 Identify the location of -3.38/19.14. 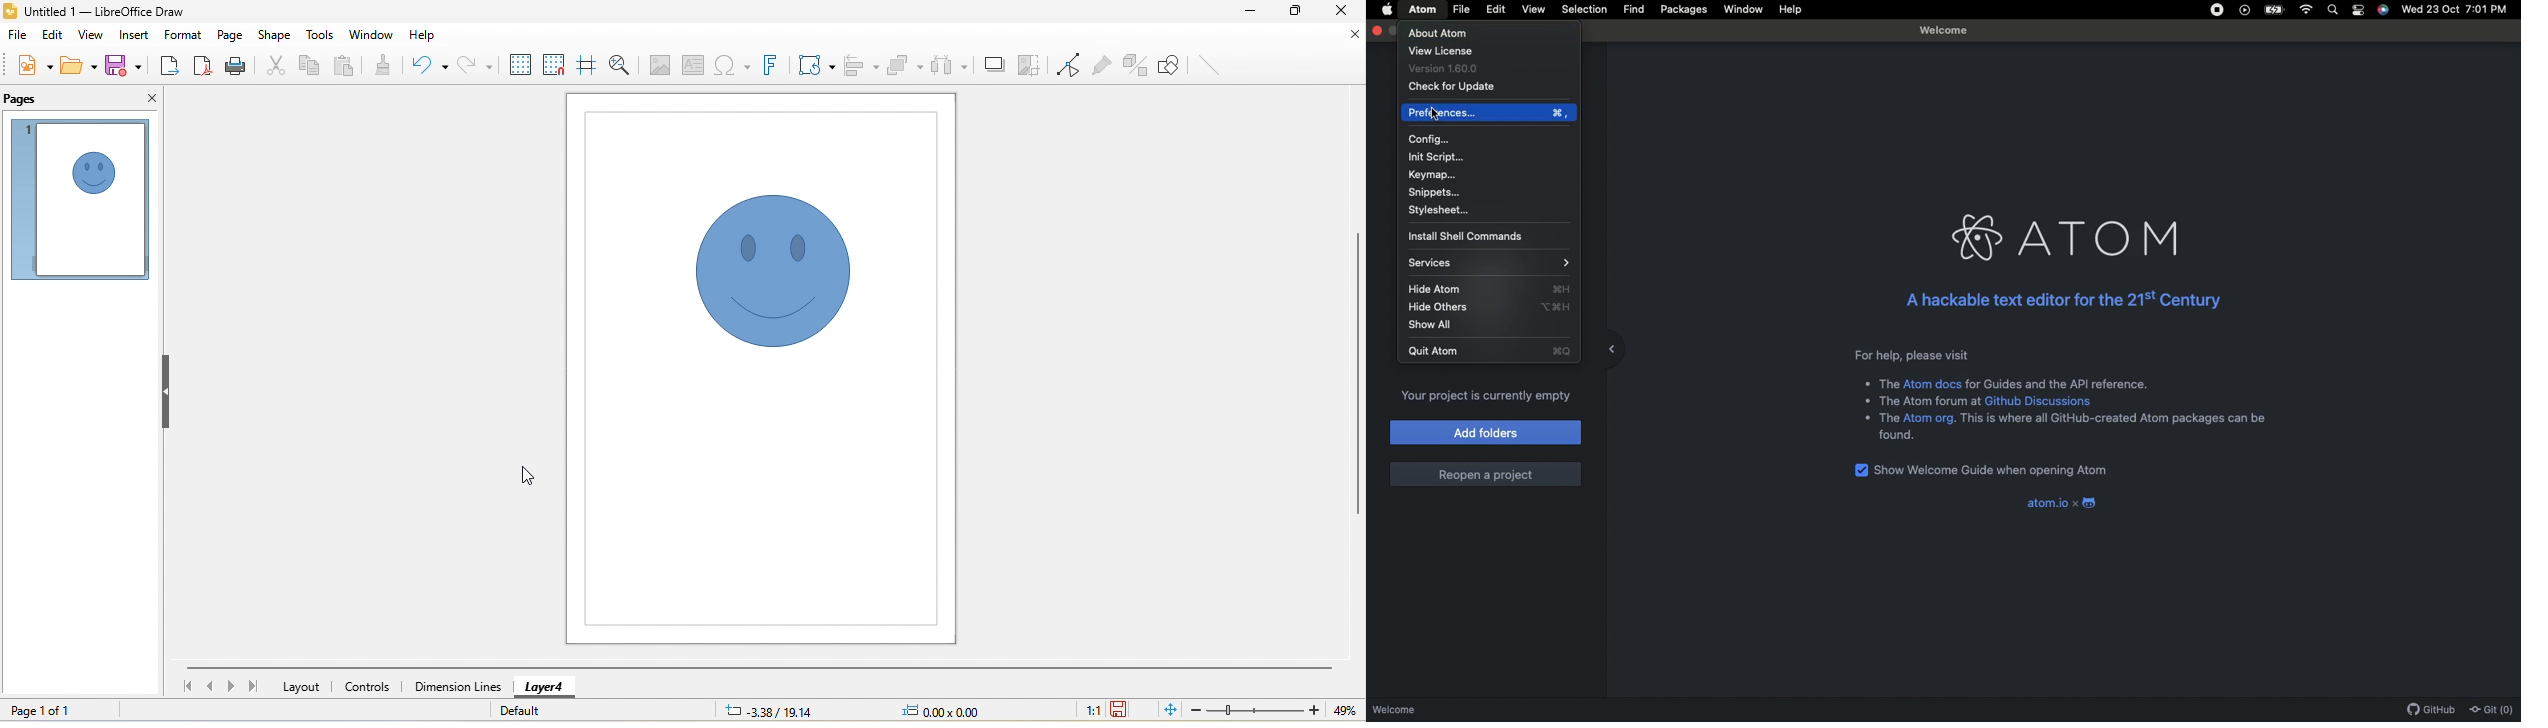
(772, 712).